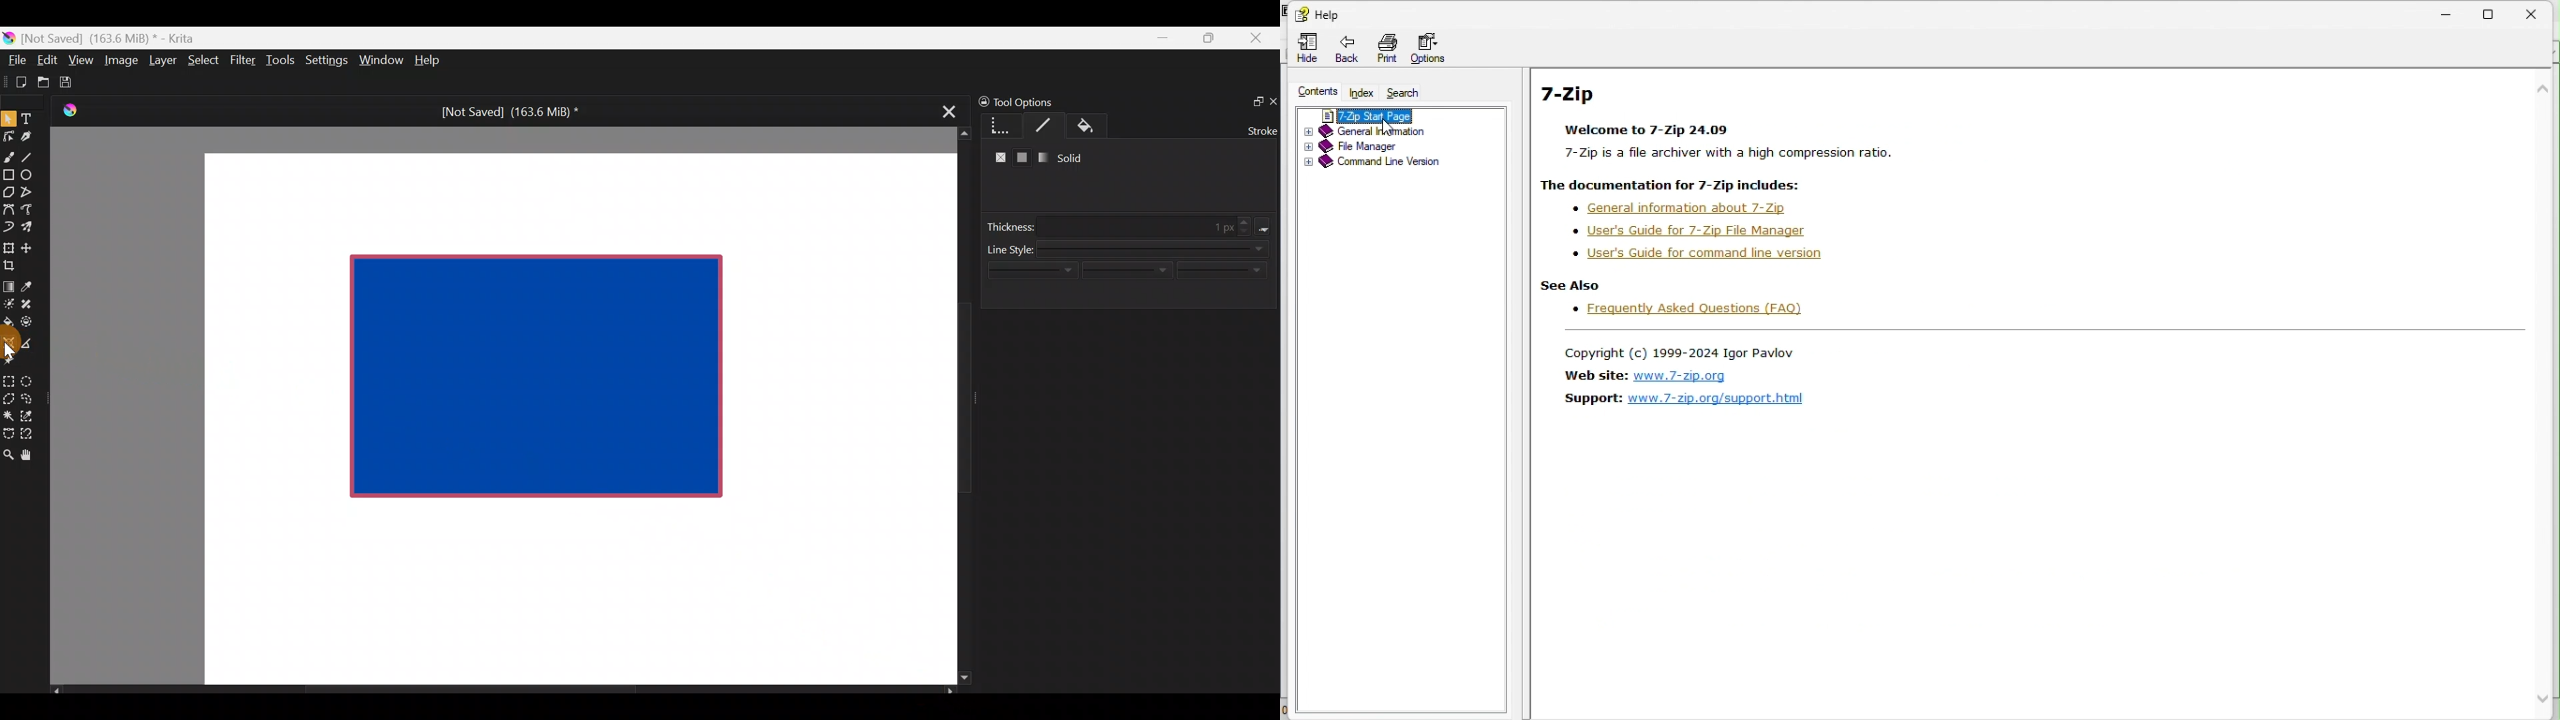  I want to click on Freehand path tool, so click(33, 211).